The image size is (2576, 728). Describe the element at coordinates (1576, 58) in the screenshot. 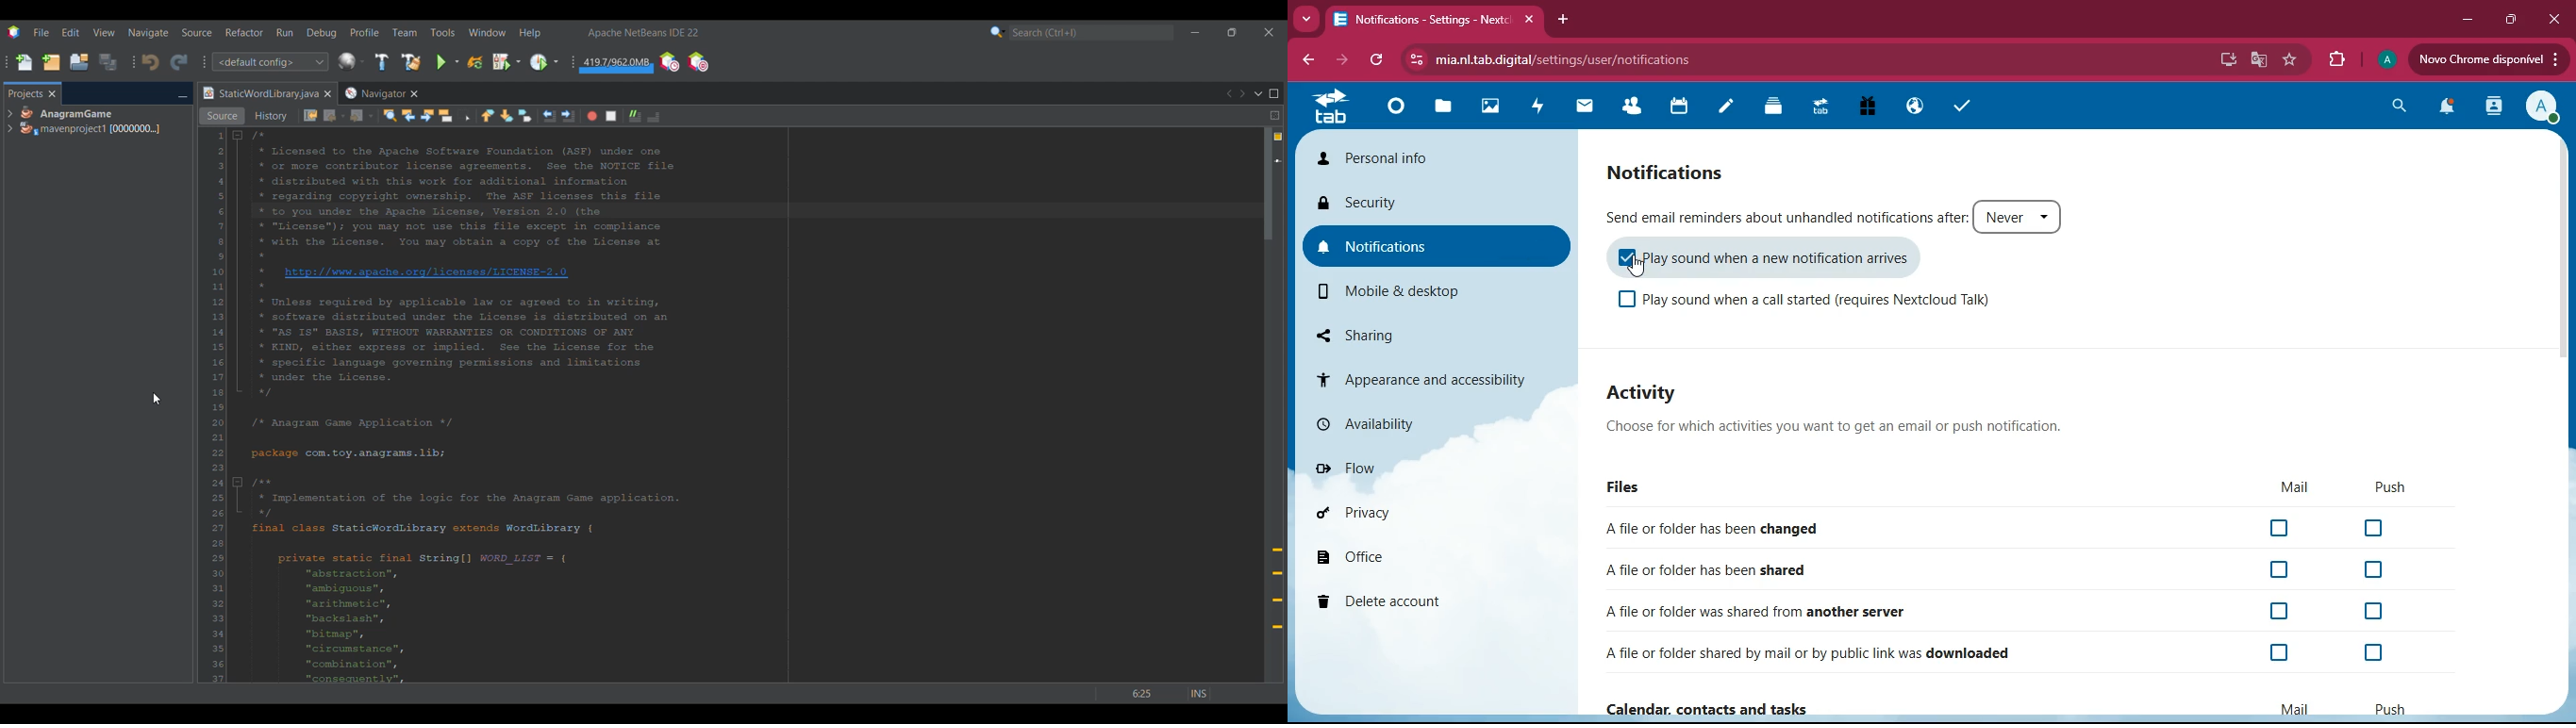

I see `url` at that location.